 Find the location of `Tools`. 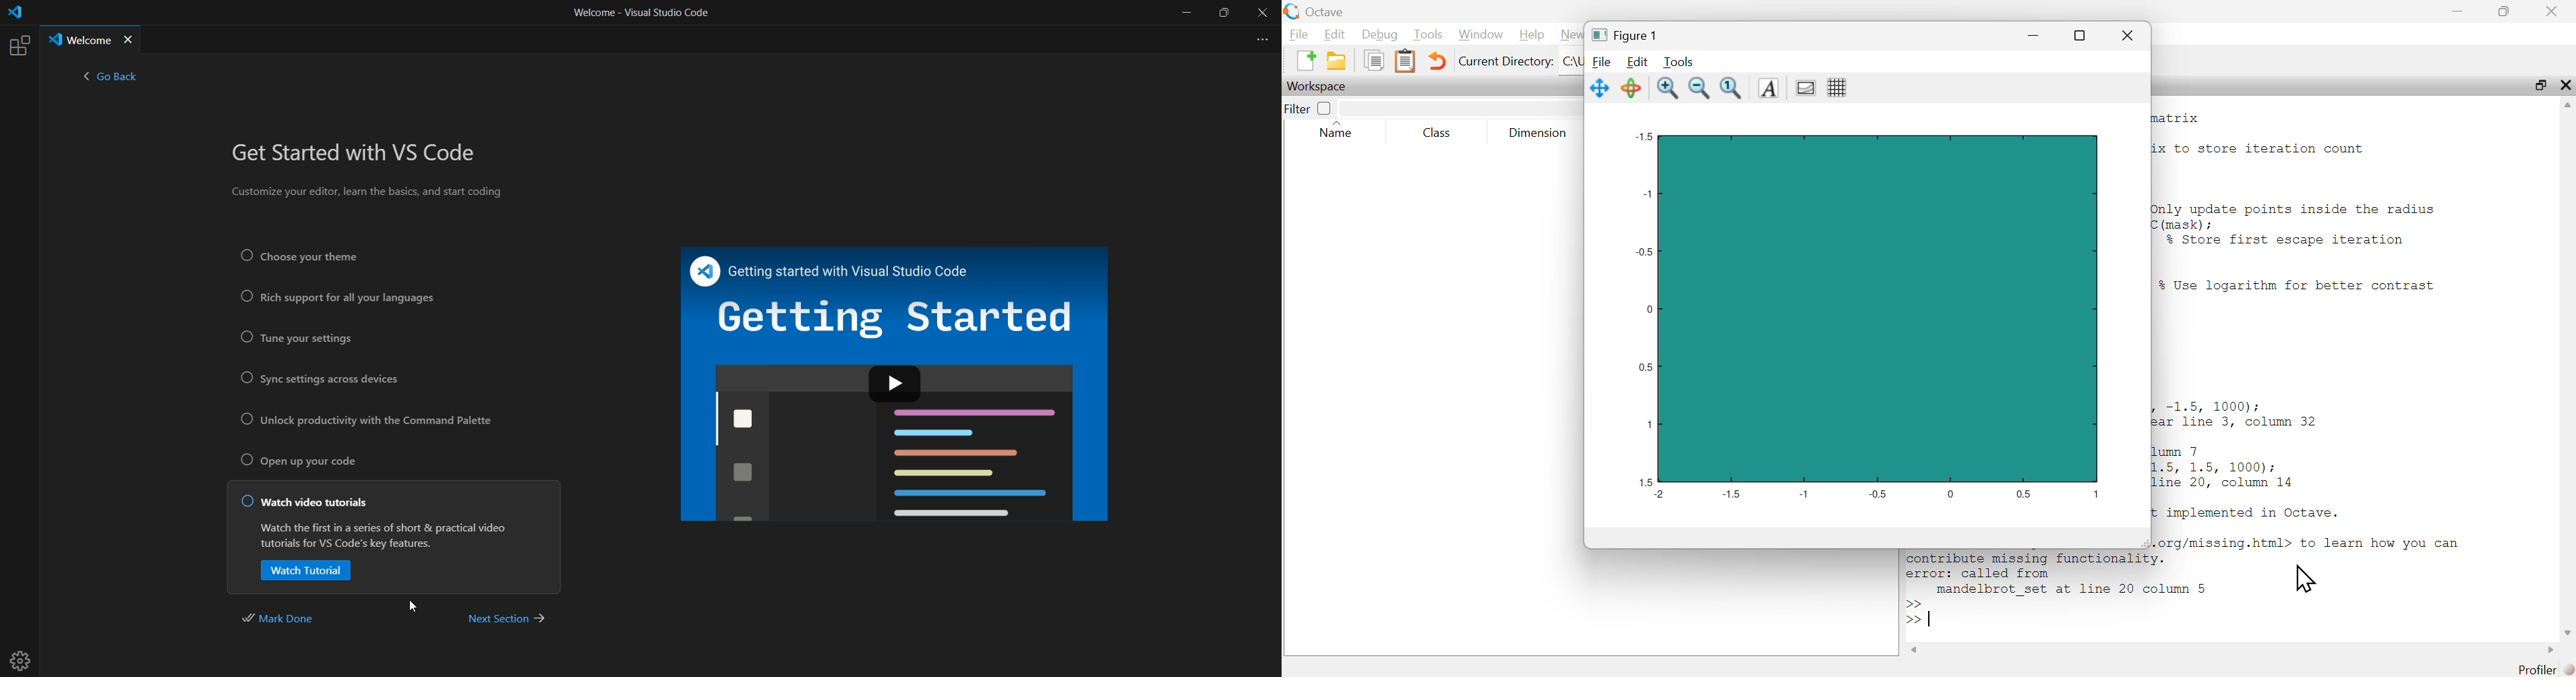

Tools is located at coordinates (1677, 61).